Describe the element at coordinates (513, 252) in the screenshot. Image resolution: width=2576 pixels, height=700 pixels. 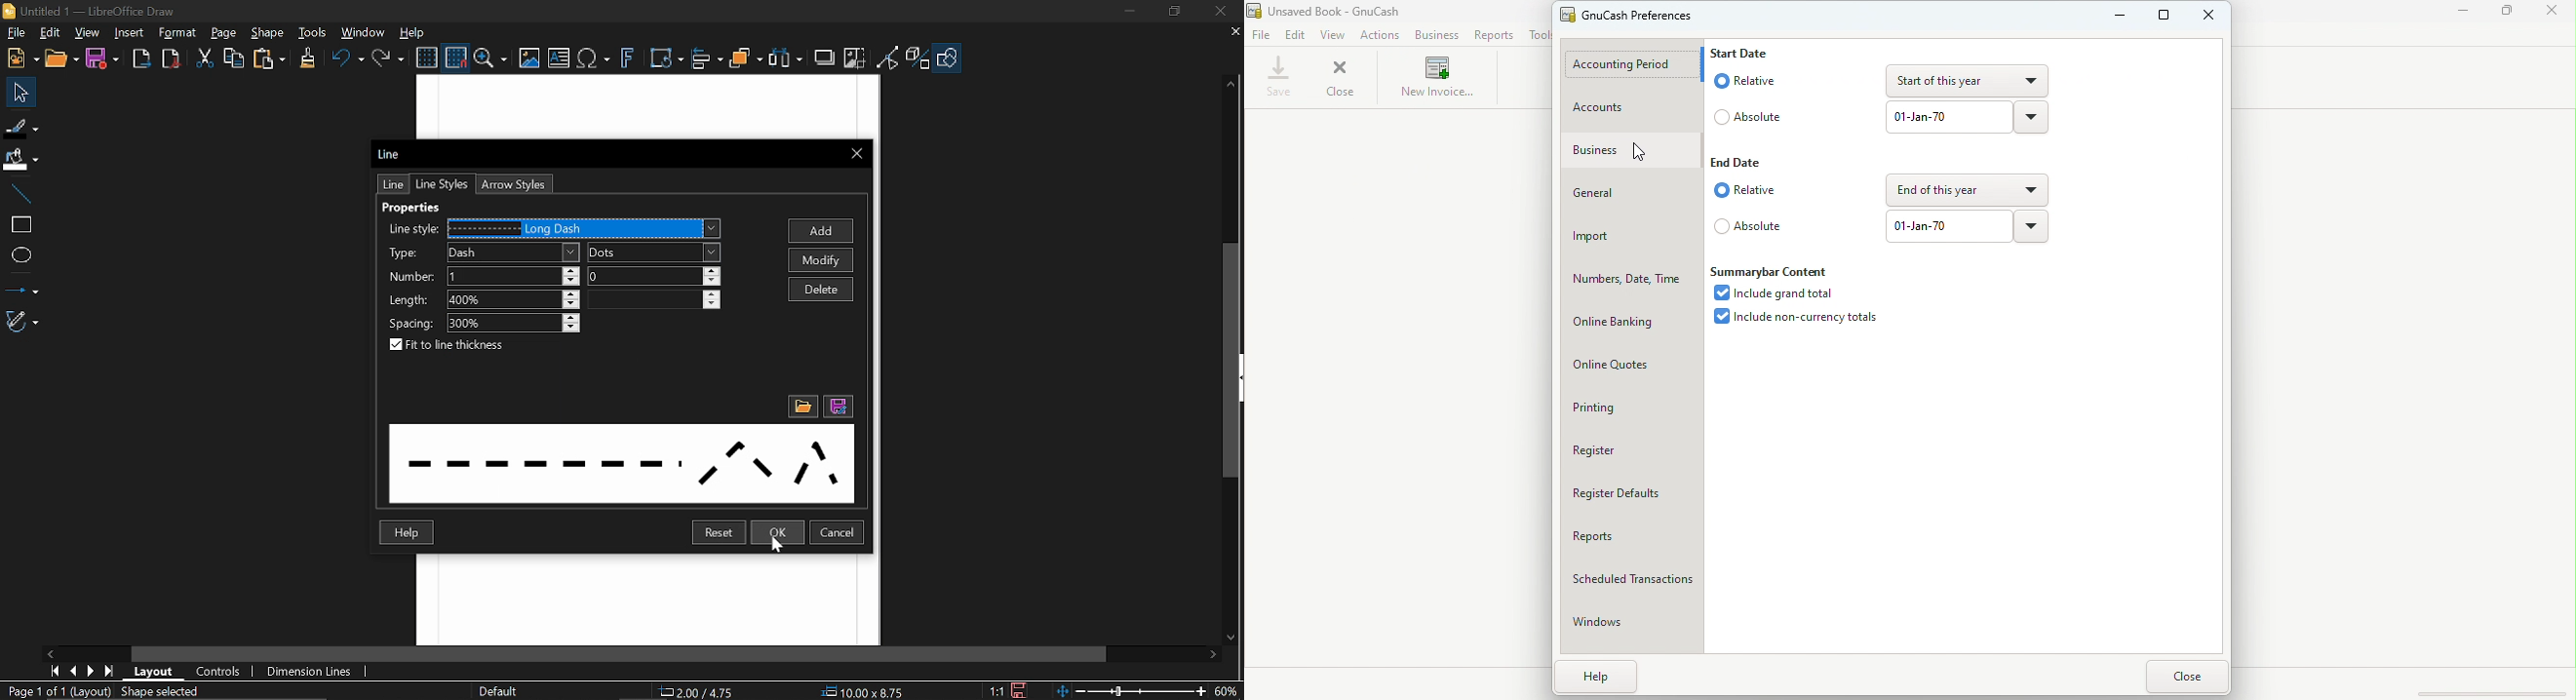
I see `Type` at that location.